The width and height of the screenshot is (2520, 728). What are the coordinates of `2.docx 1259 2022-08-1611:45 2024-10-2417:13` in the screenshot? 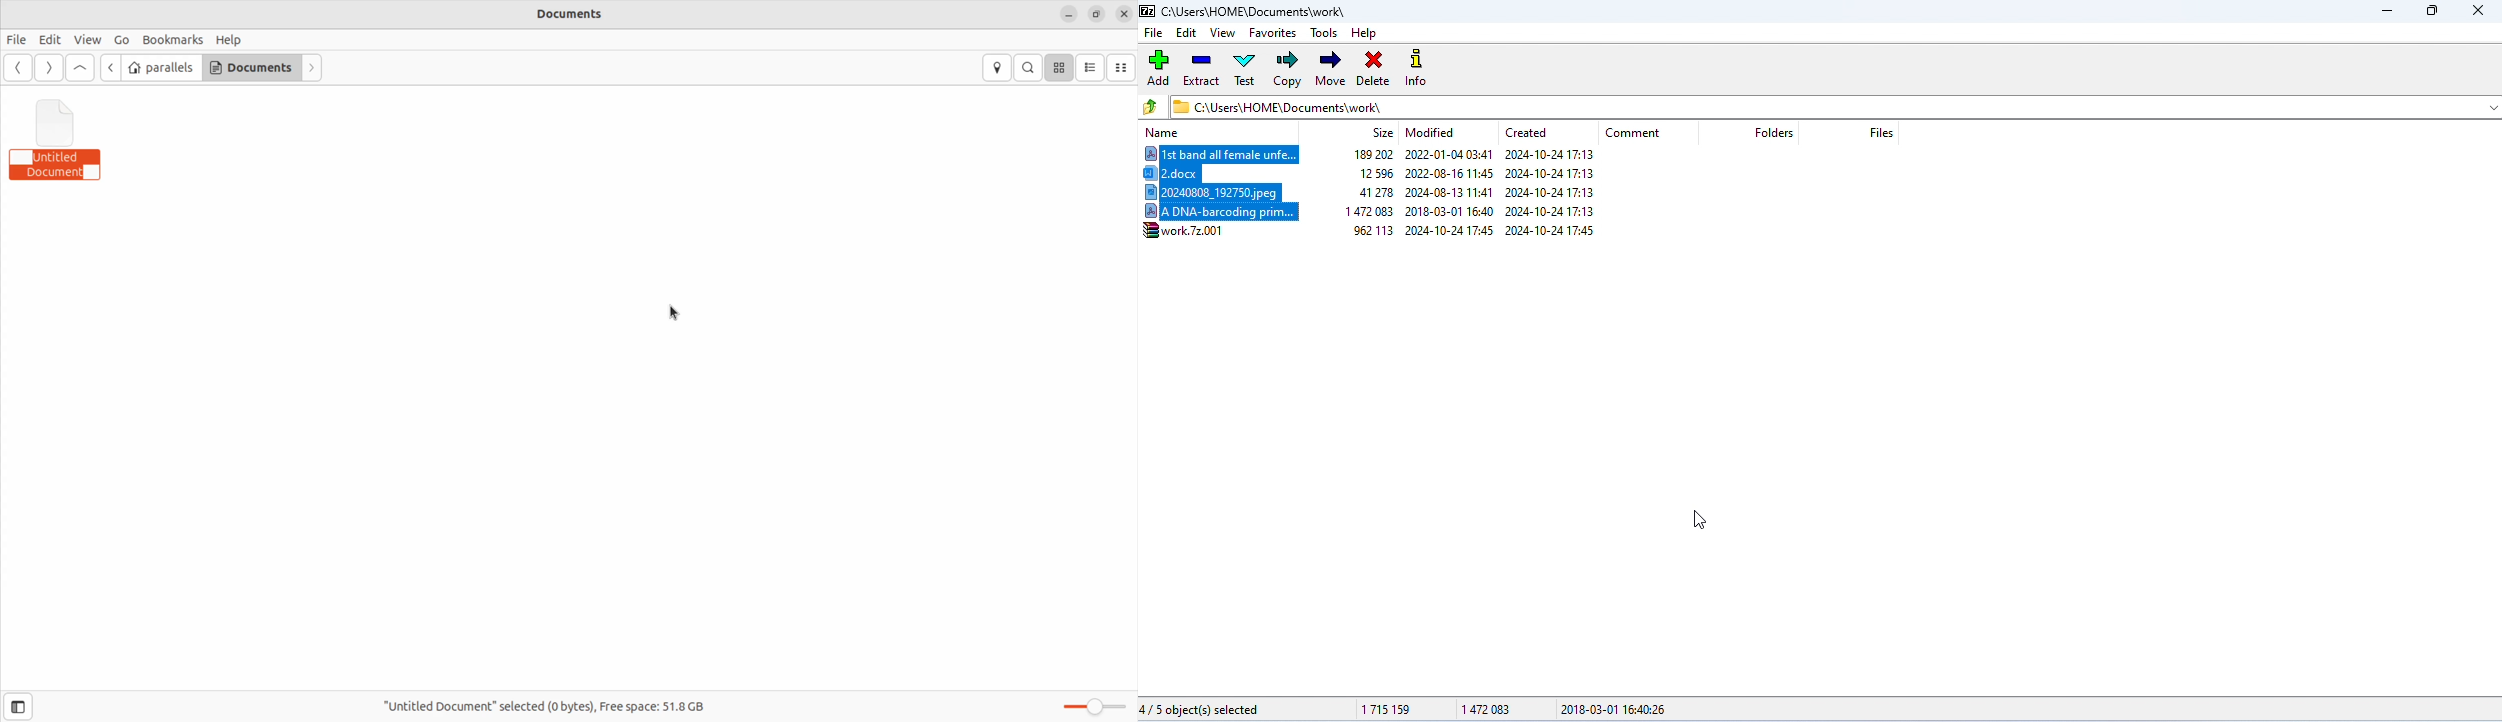 It's located at (1384, 175).